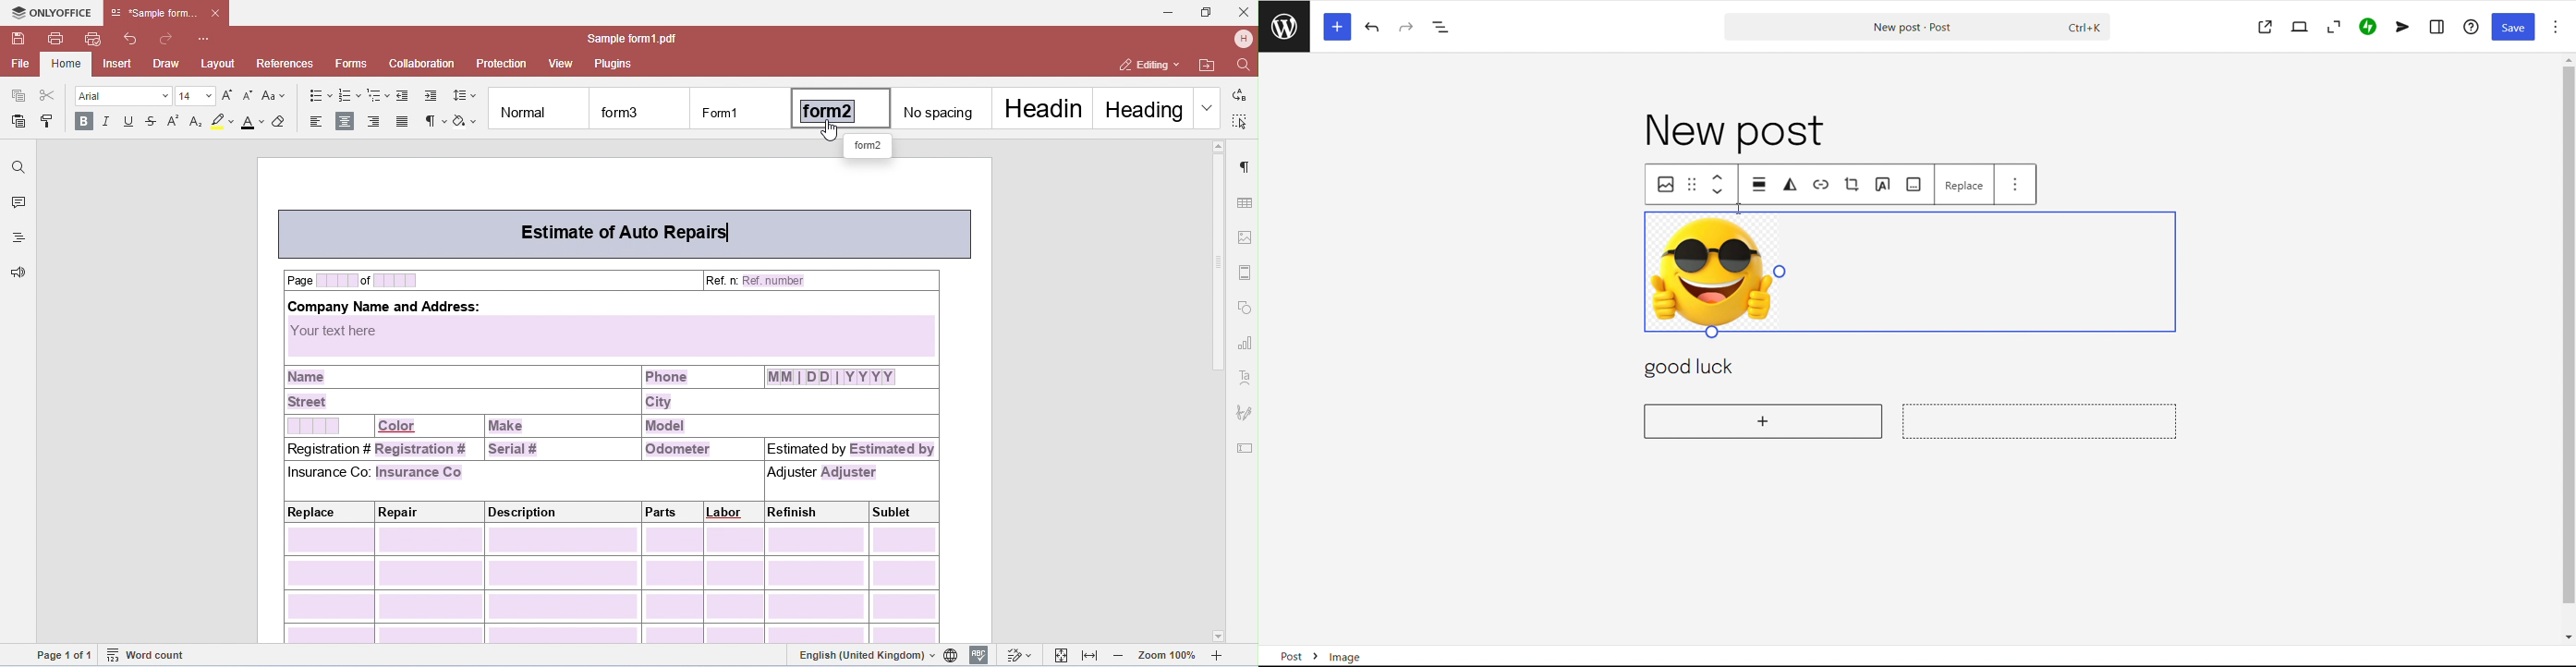  What do you see at coordinates (1852, 184) in the screenshot?
I see `crop` at bounding box center [1852, 184].